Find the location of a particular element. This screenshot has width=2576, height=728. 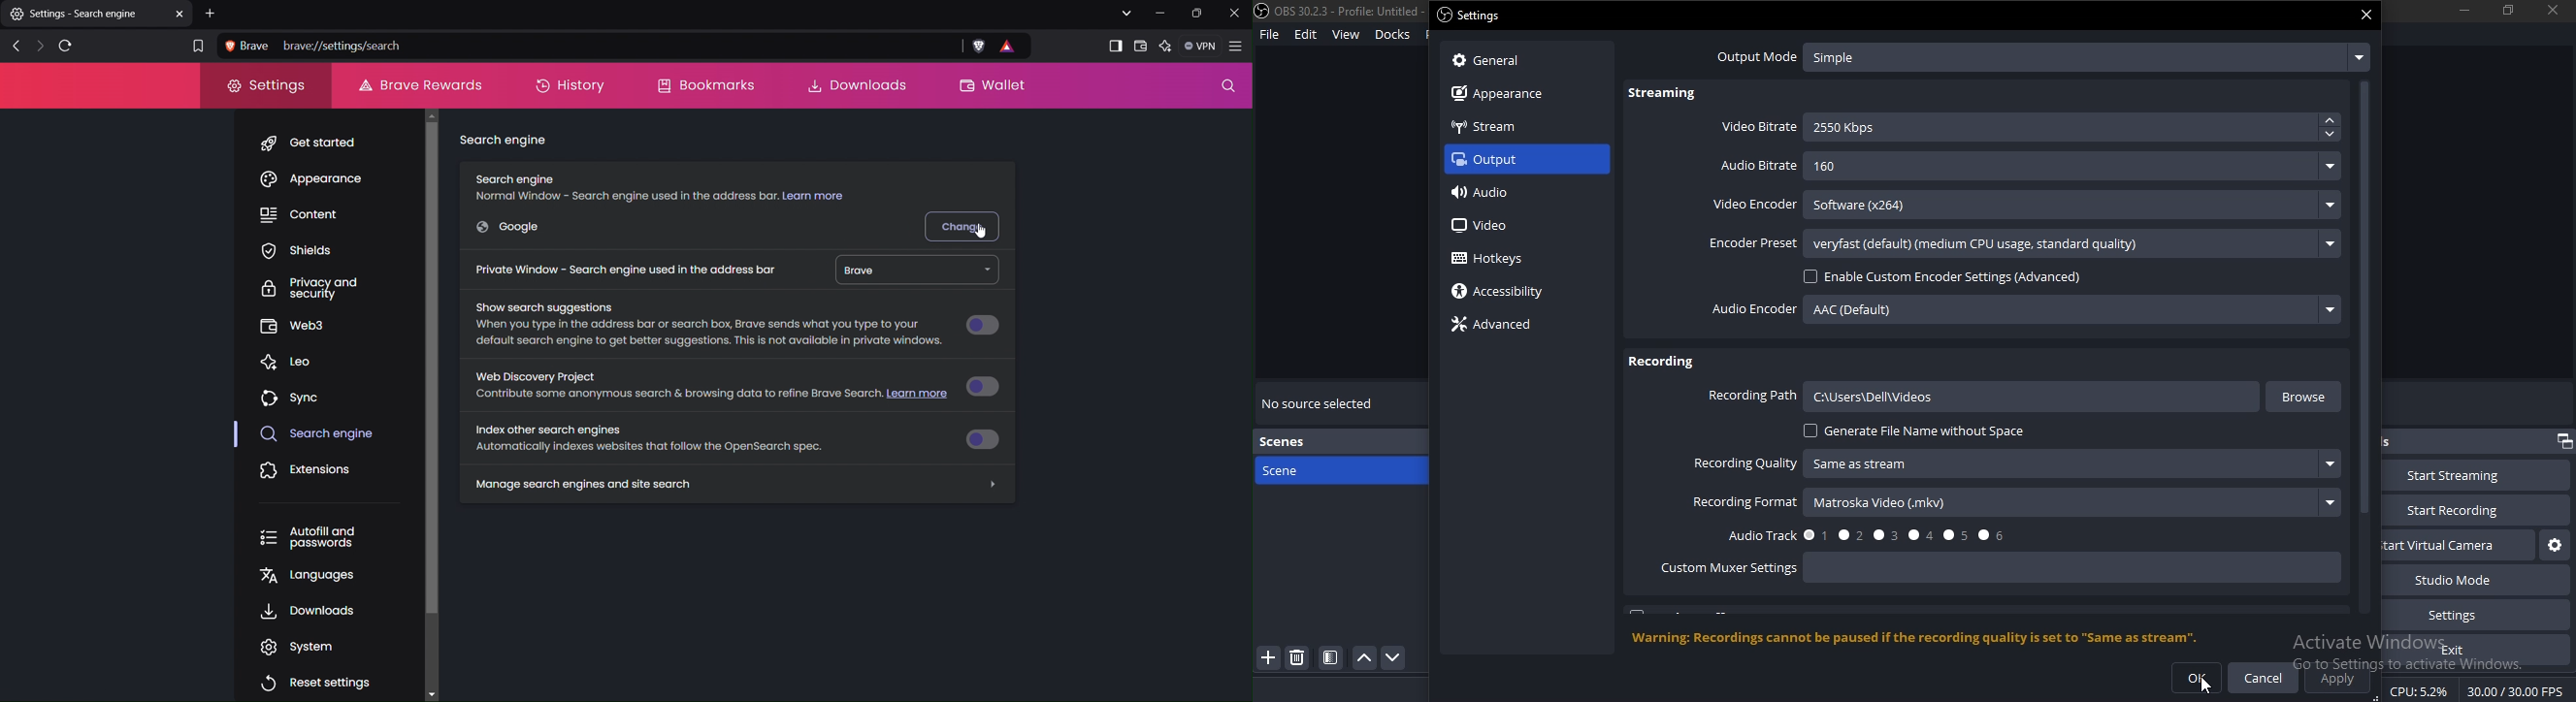

grid is located at coordinates (1334, 657).